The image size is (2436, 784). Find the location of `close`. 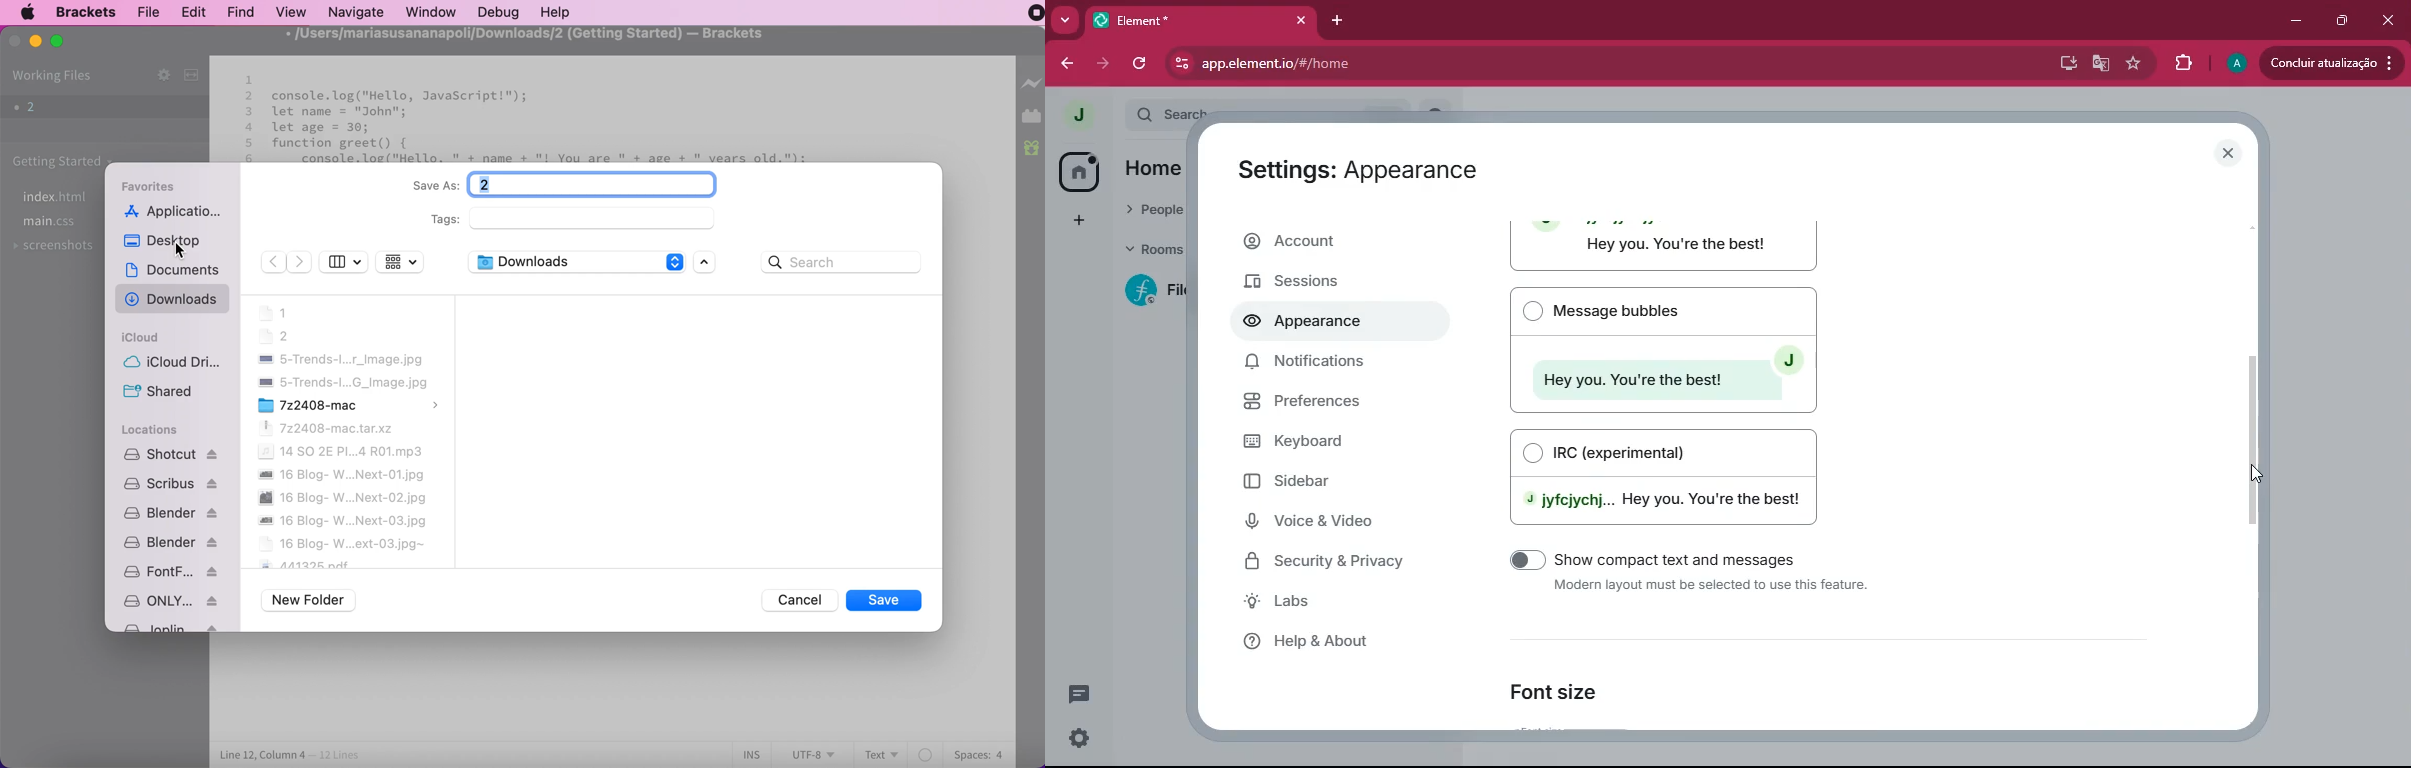

close is located at coordinates (2225, 151).